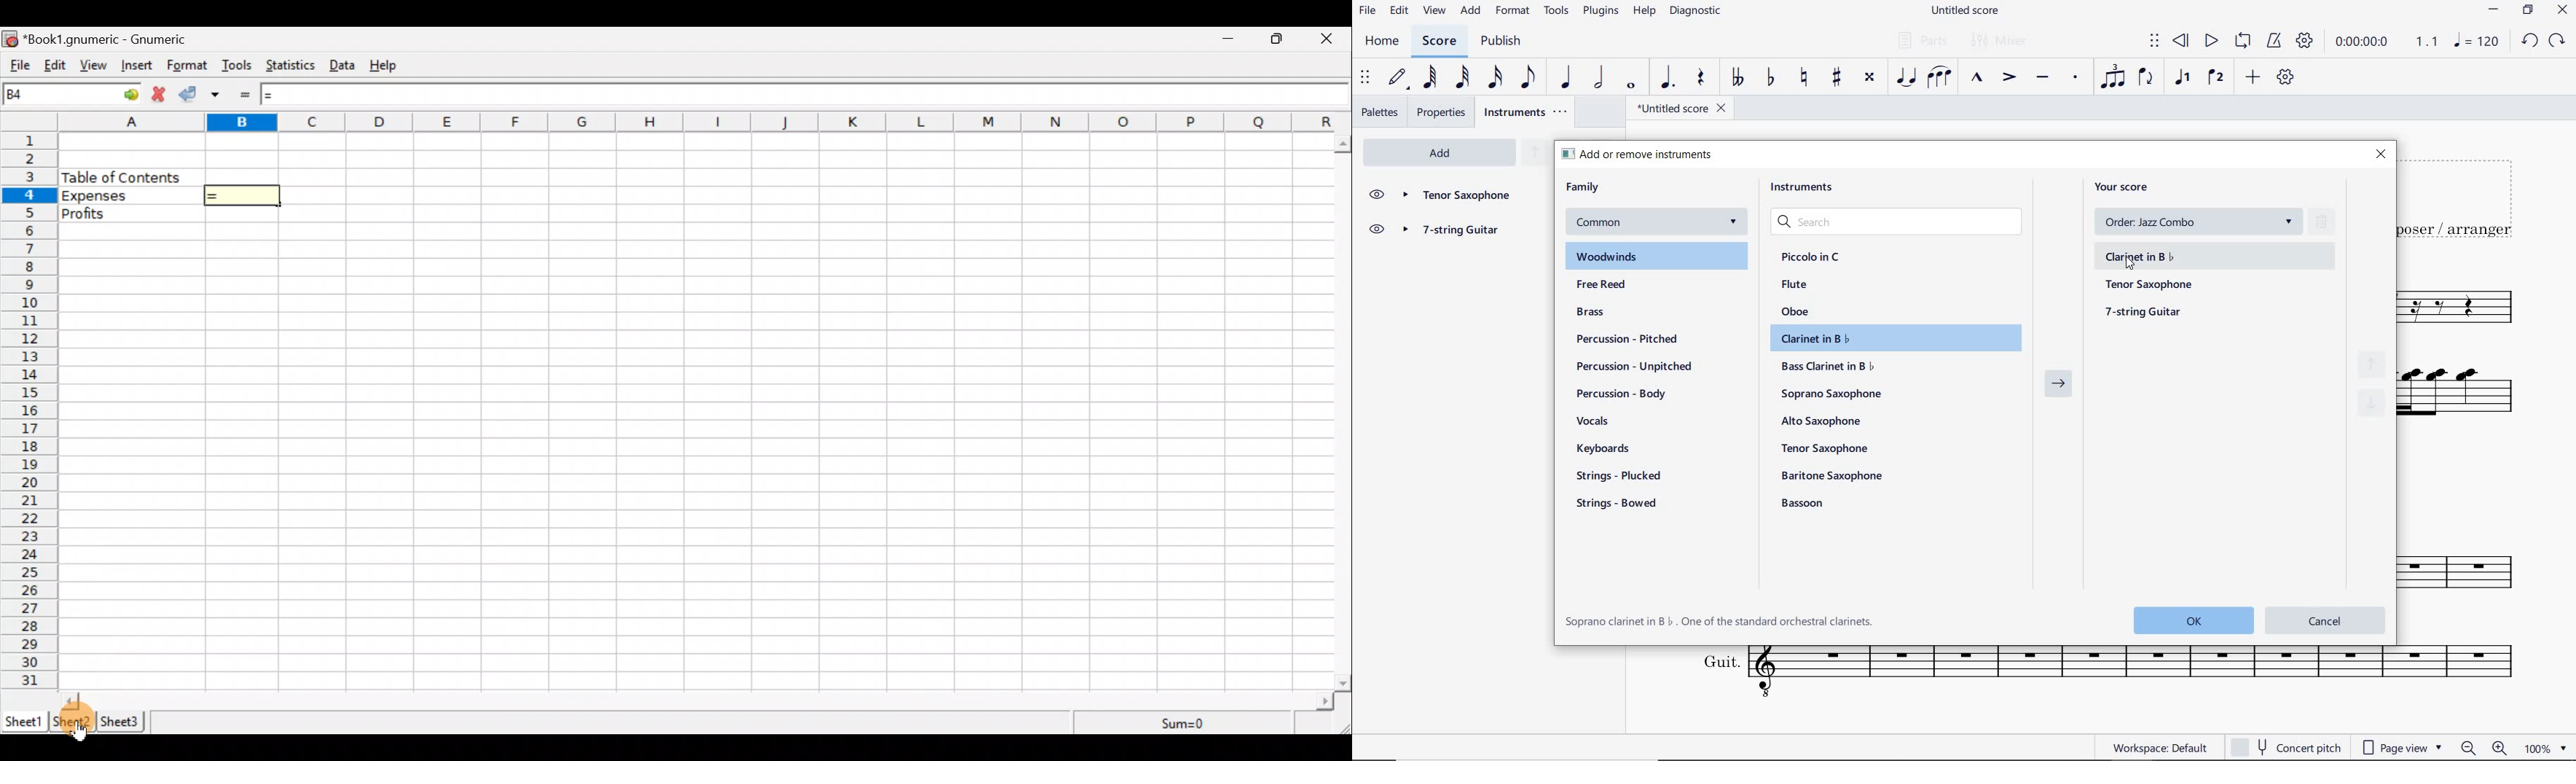 The height and width of the screenshot is (784, 2576). Describe the element at coordinates (2059, 388) in the screenshot. I see `add selected instrument to score` at that location.